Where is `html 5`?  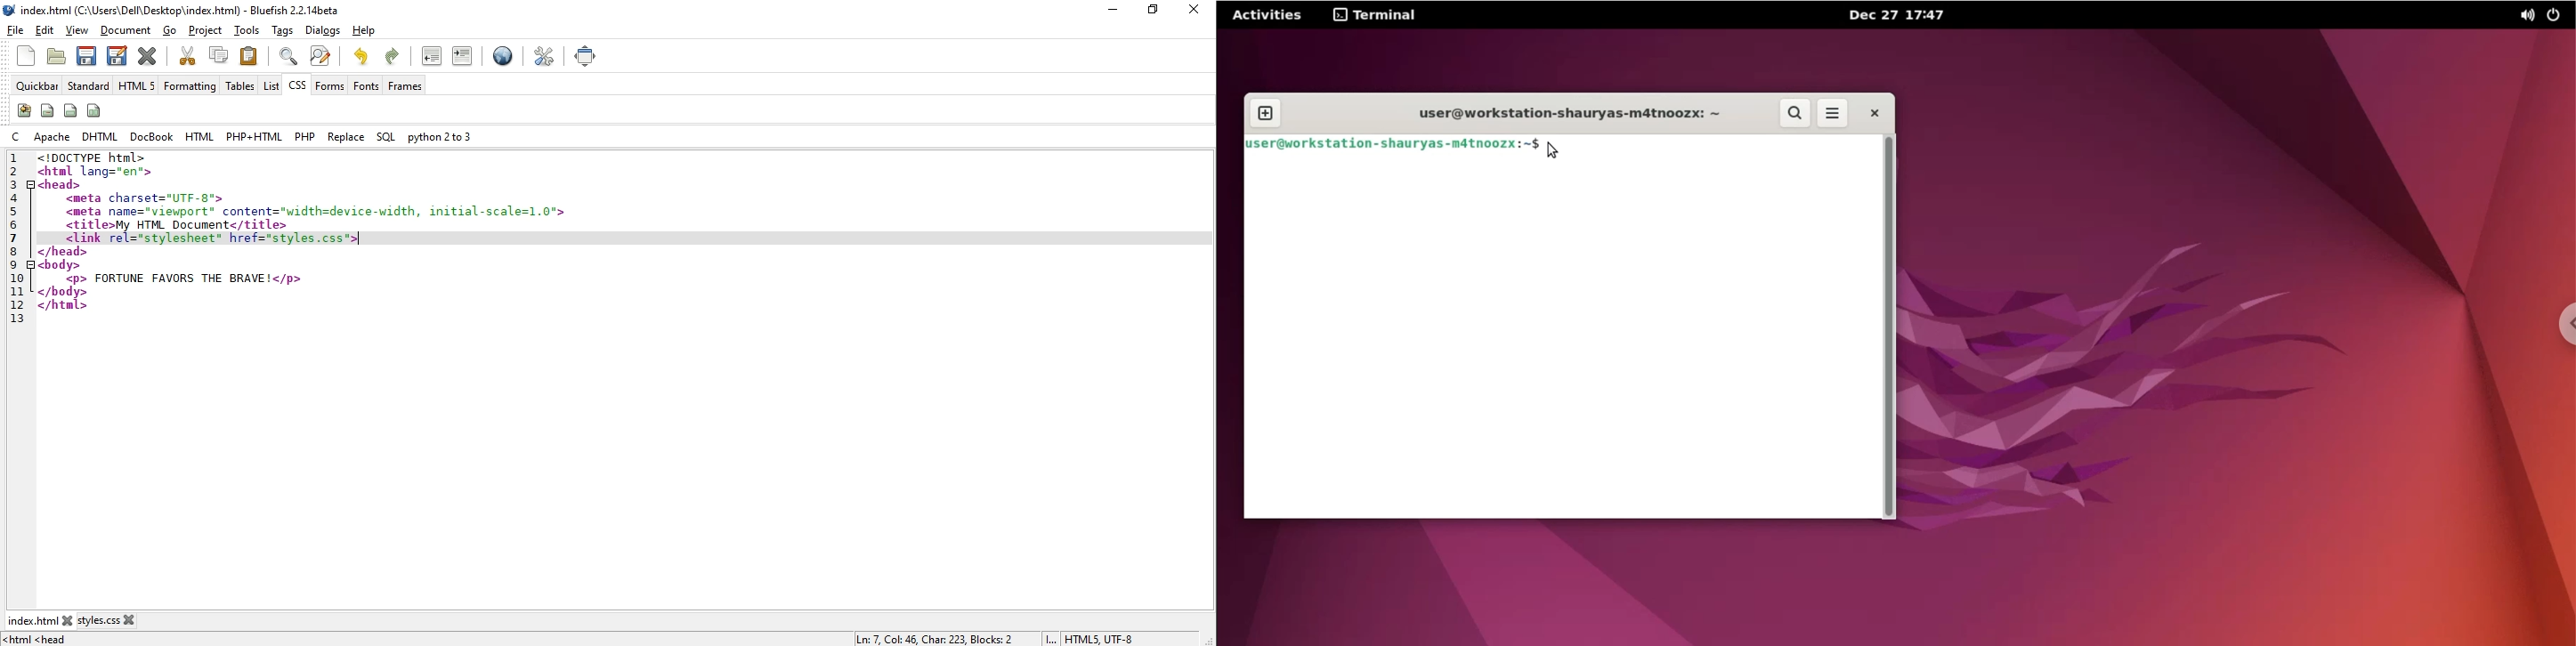
html 5 is located at coordinates (137, 86).